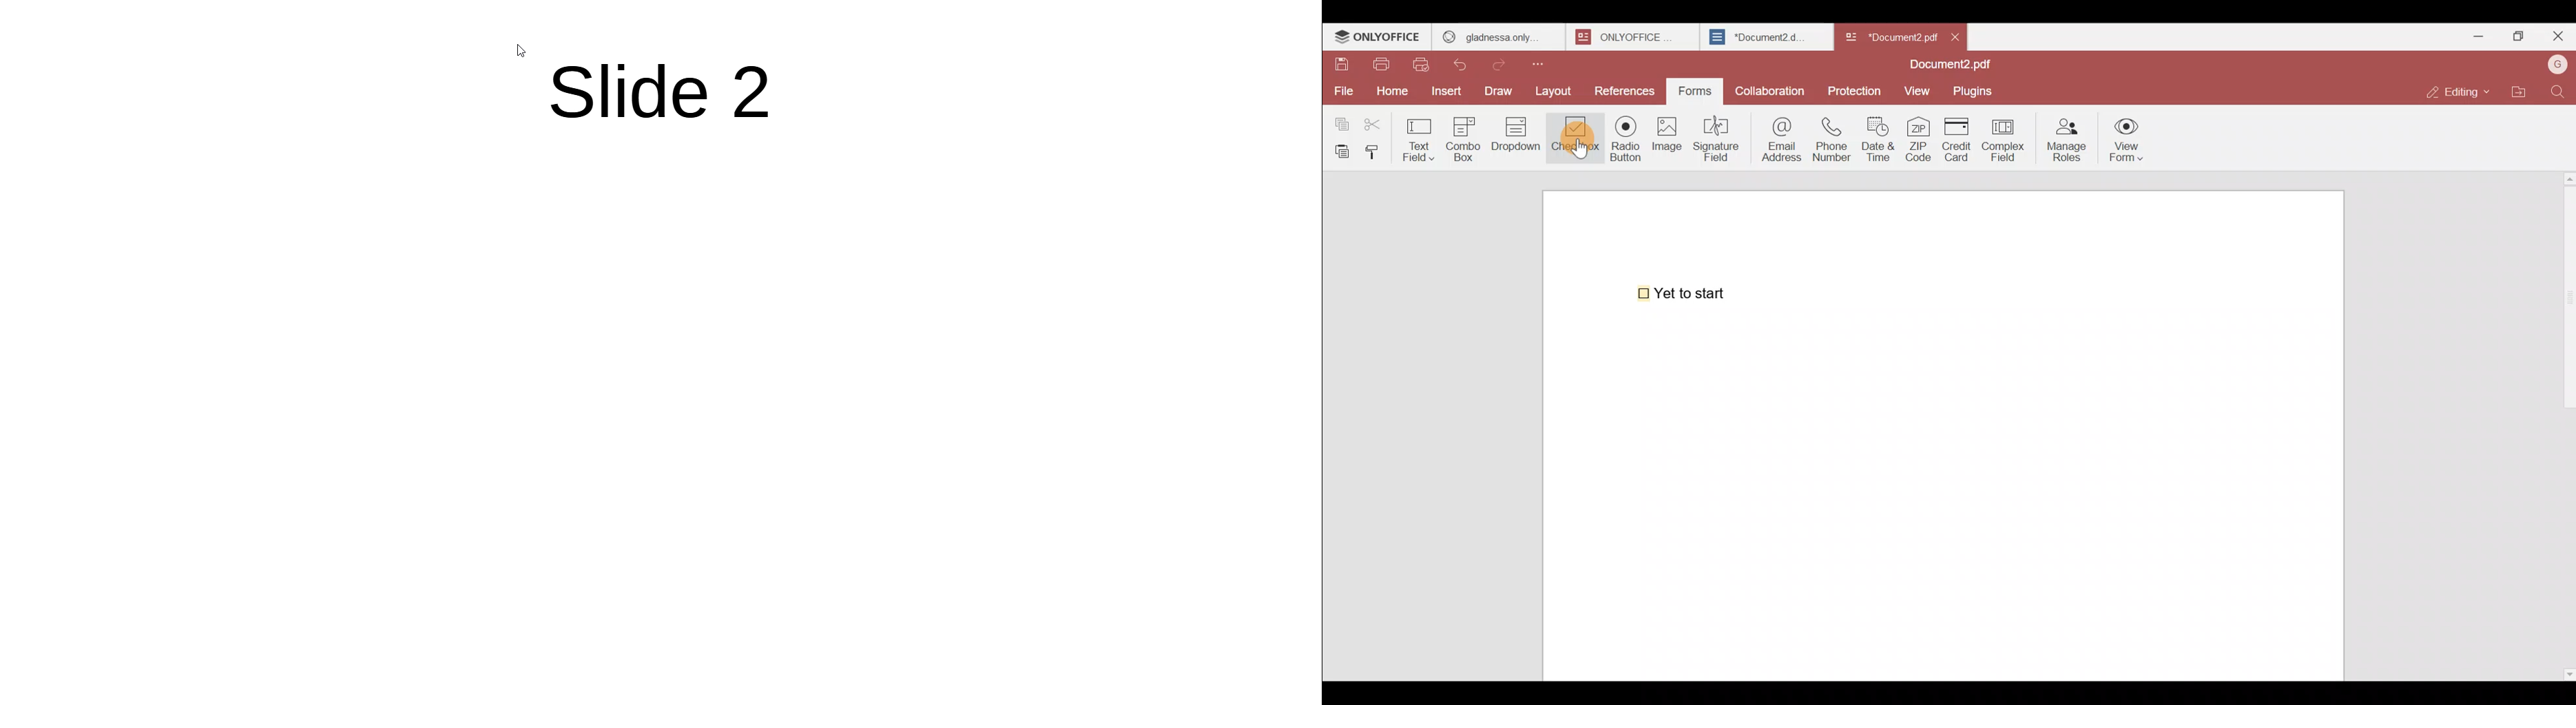 This screenshot has width=2576, height=728. What do you see at coordinates (1855, 90) in the screenshot?
I see `Protection` at bounding box center [1855, 90].